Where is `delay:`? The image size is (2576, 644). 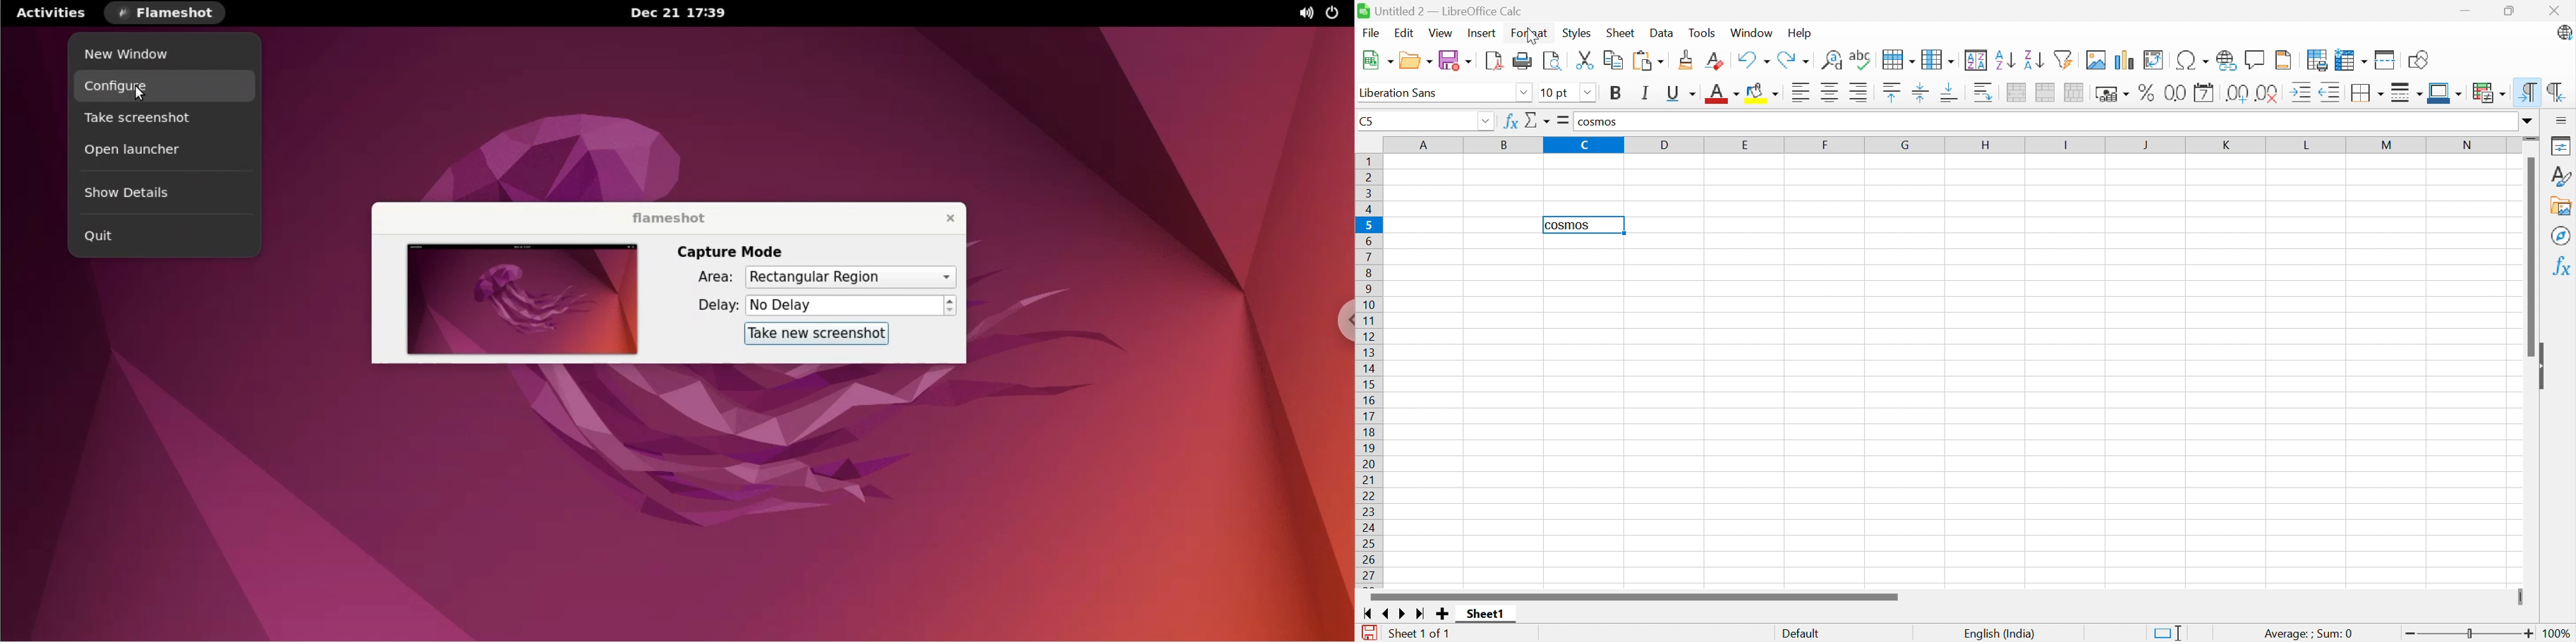 delay: is located at coordinates (705, 306).